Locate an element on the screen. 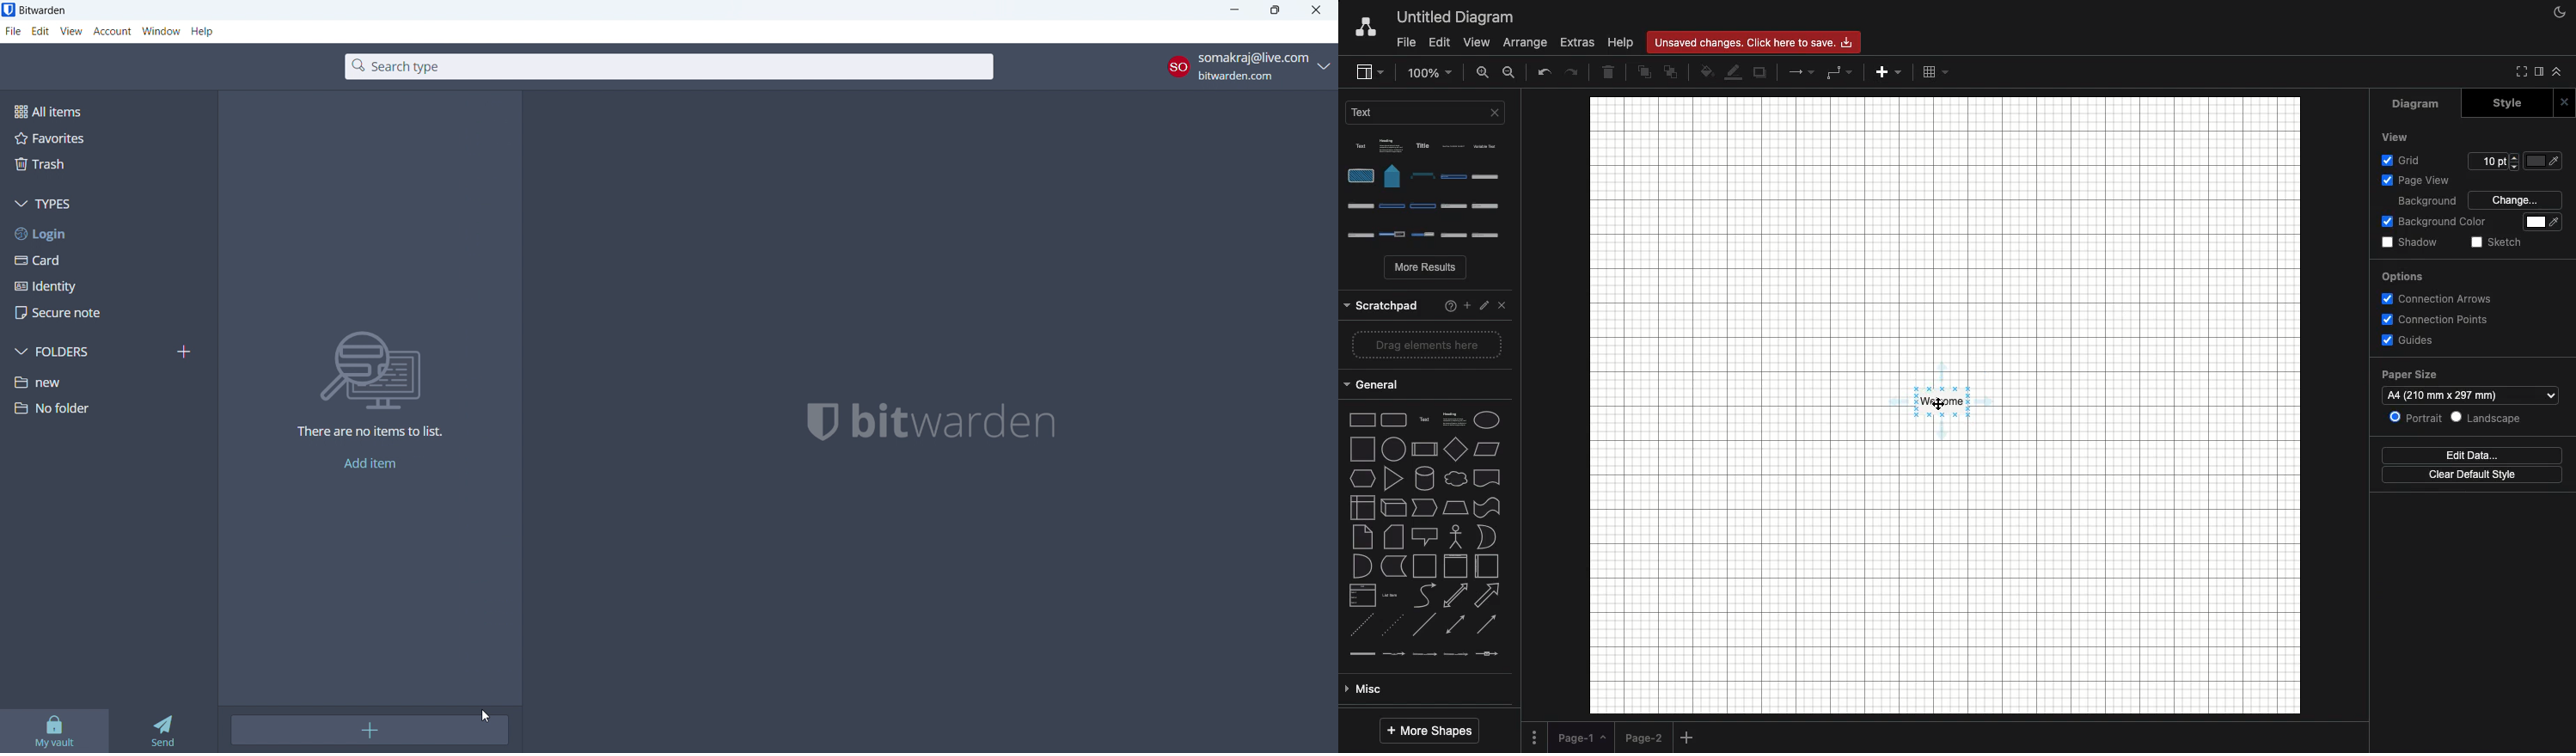  Misc is located at coordinates (1423, 536).